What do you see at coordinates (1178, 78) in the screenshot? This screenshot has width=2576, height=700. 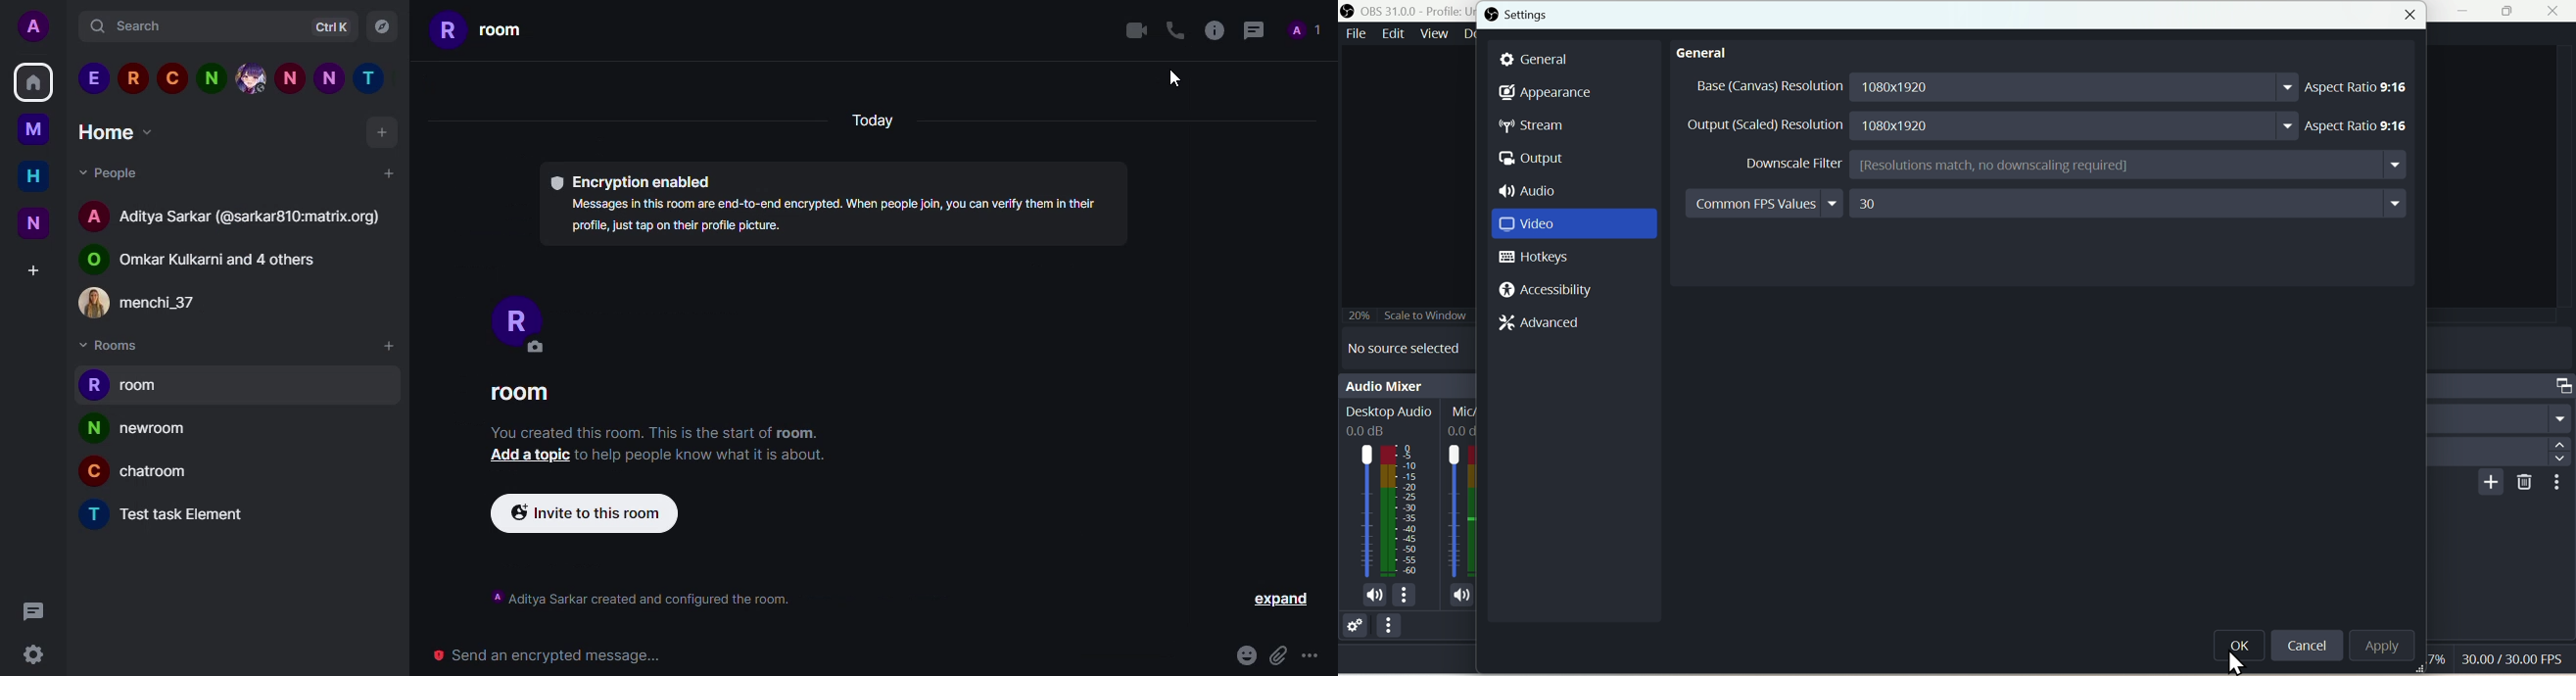 I see `cursor` at bounding box center [1178, 78].